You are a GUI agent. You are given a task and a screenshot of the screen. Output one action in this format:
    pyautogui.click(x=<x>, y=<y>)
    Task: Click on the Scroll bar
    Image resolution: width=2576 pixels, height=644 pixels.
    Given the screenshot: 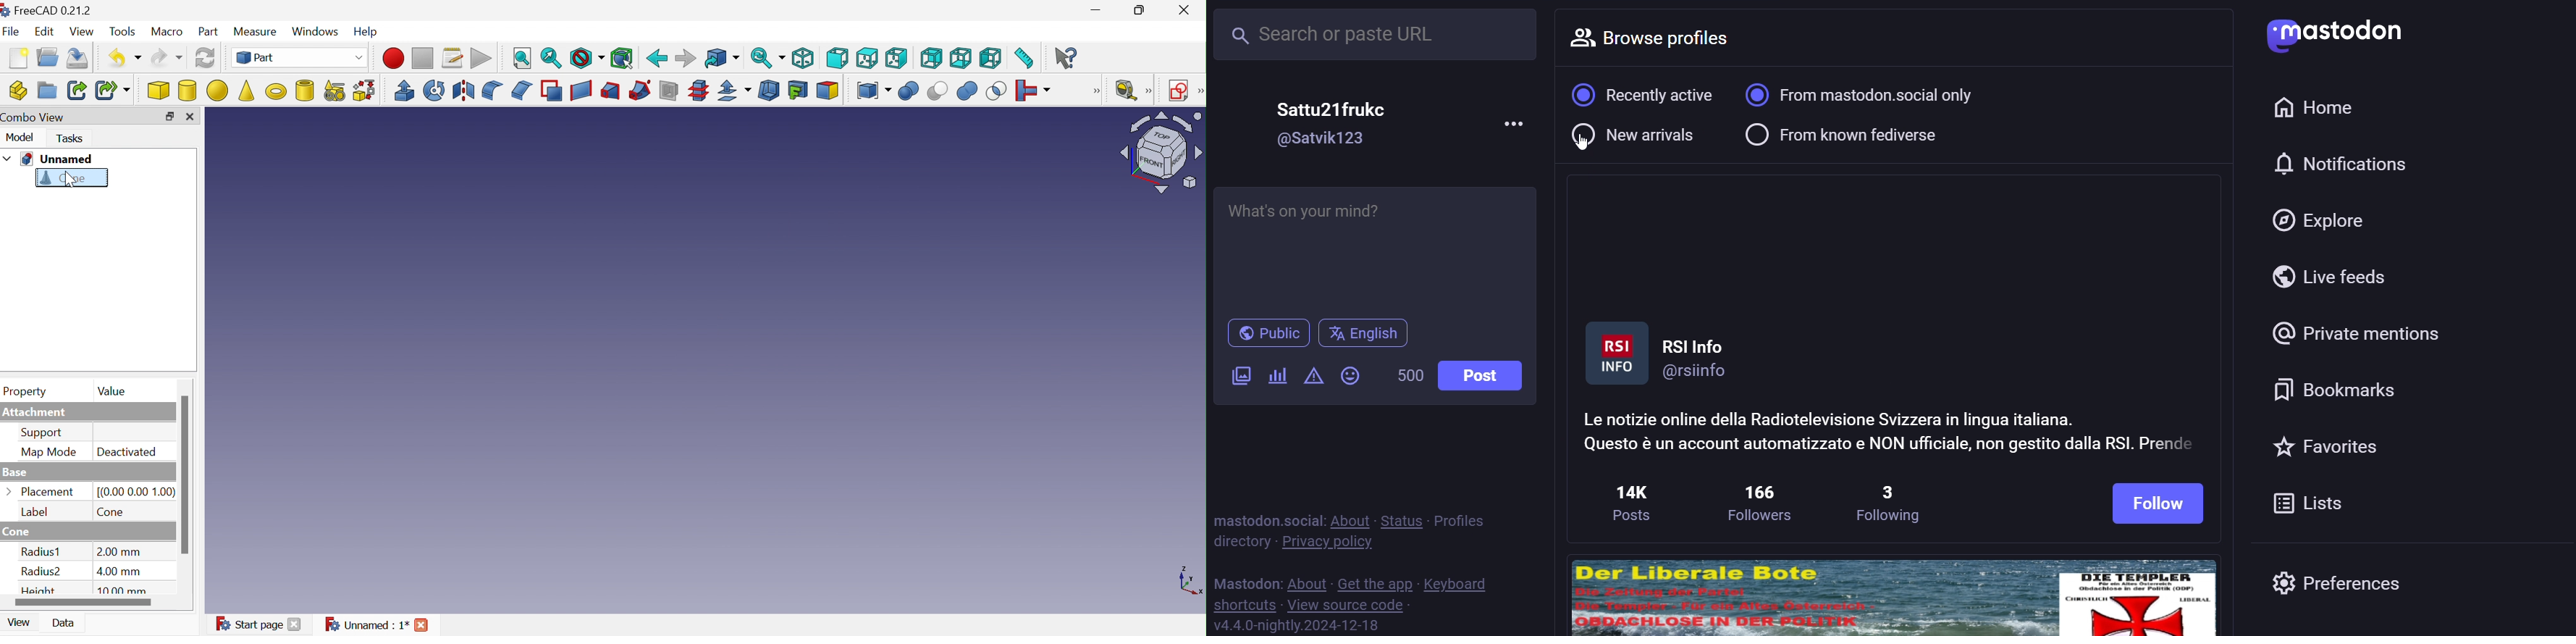 What is the action you would take?
    pyautogui.click(x=83, y=603)
    